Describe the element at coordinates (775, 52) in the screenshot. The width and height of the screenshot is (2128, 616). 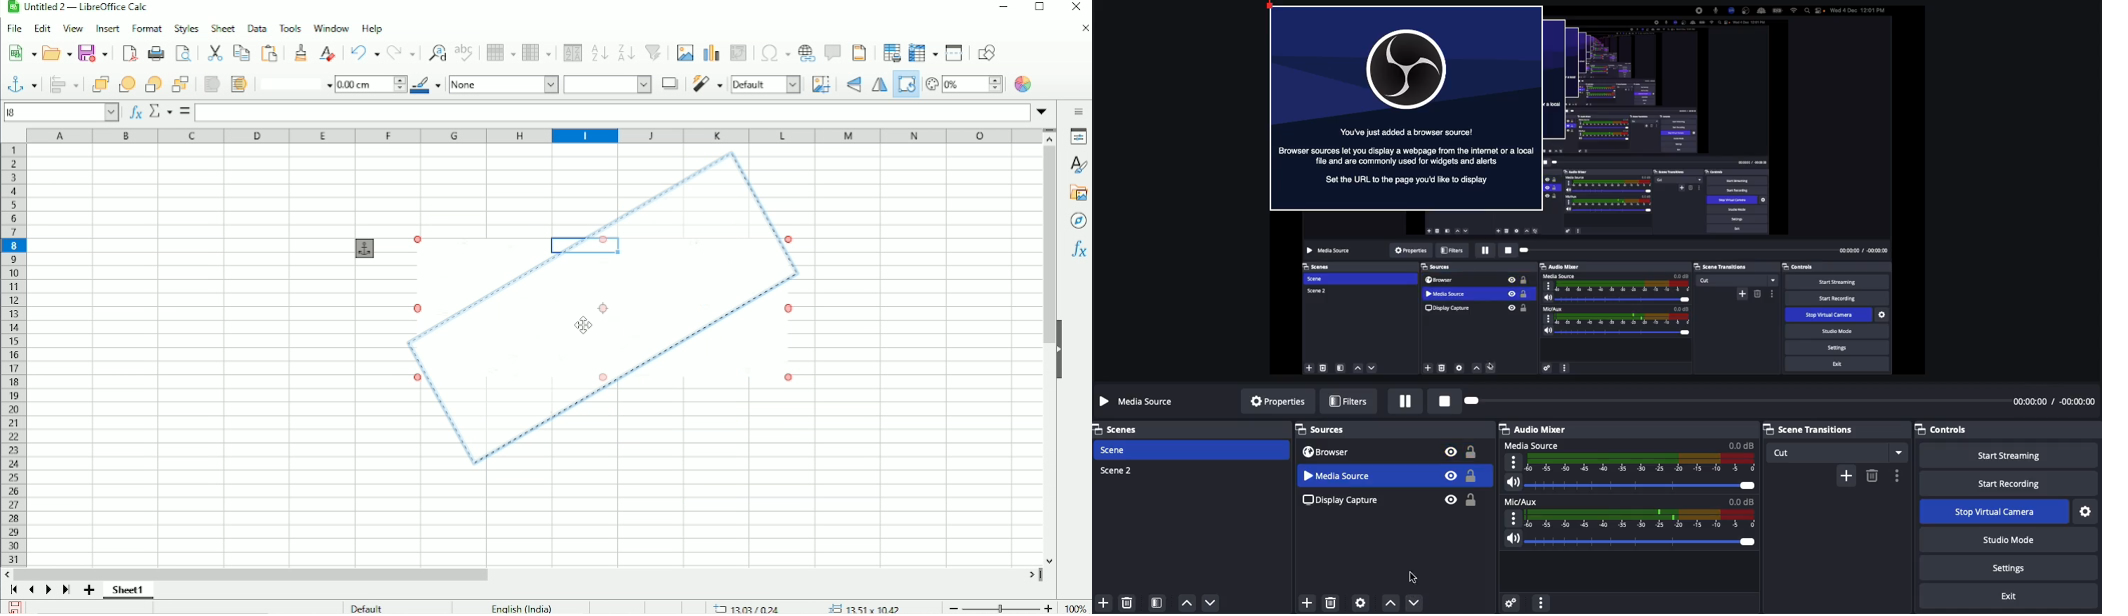
I see `Insert special characters` at that location.